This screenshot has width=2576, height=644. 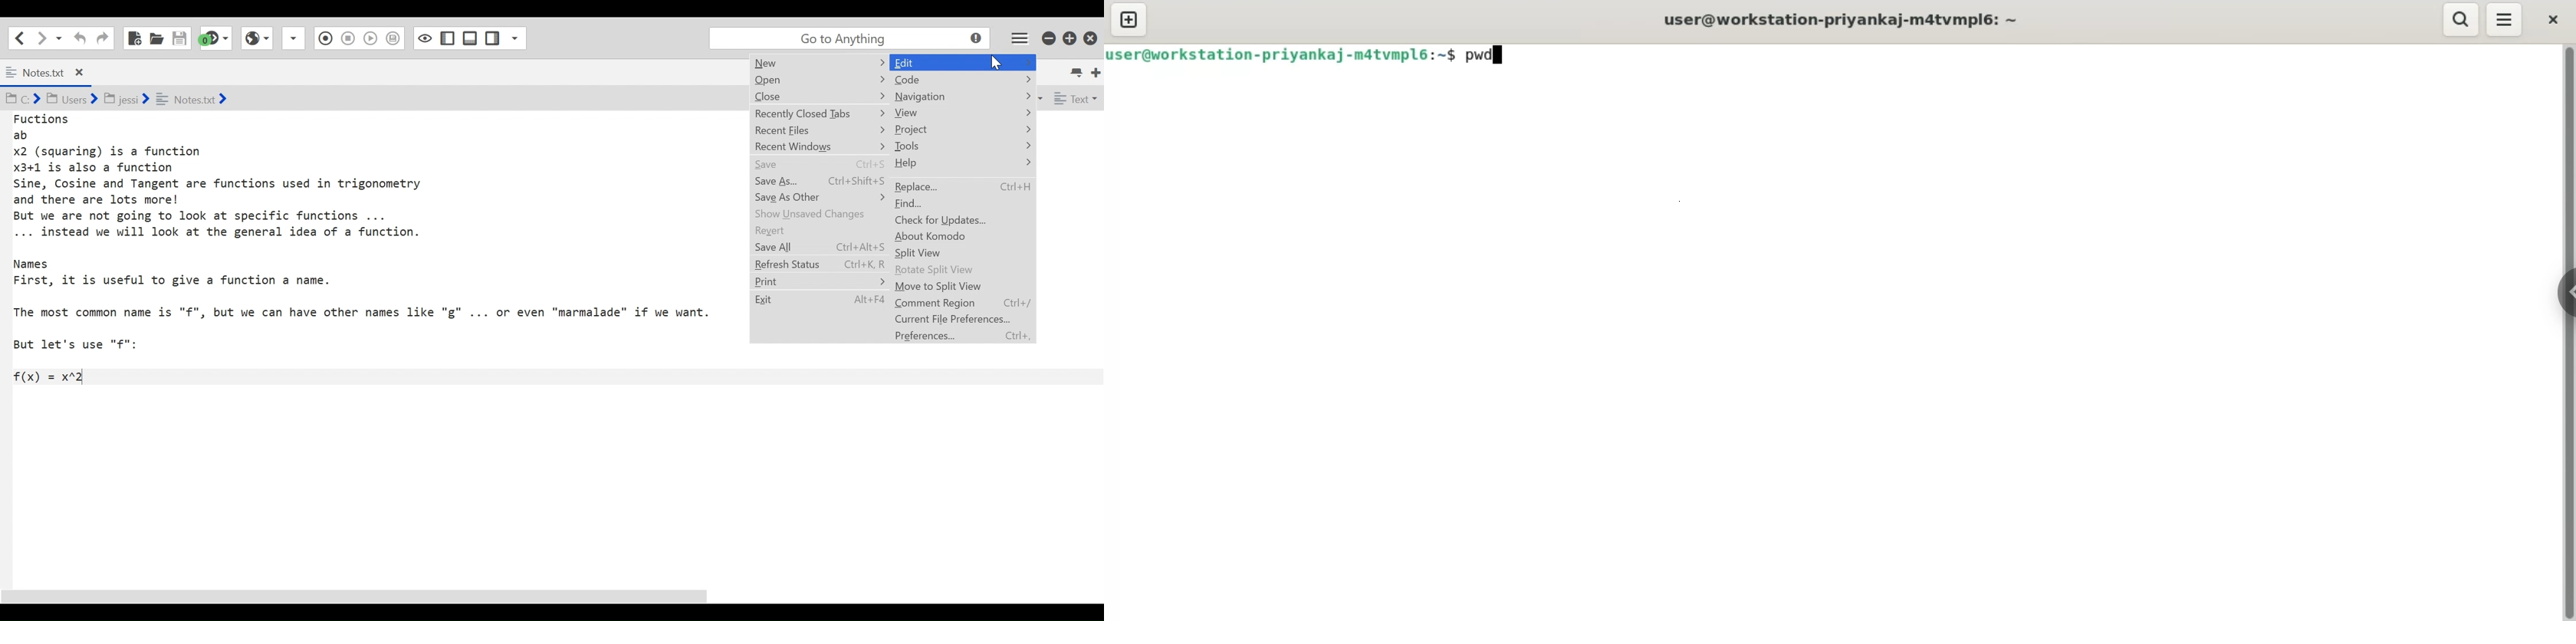 I want to click on view, so click(x=946, y=114).